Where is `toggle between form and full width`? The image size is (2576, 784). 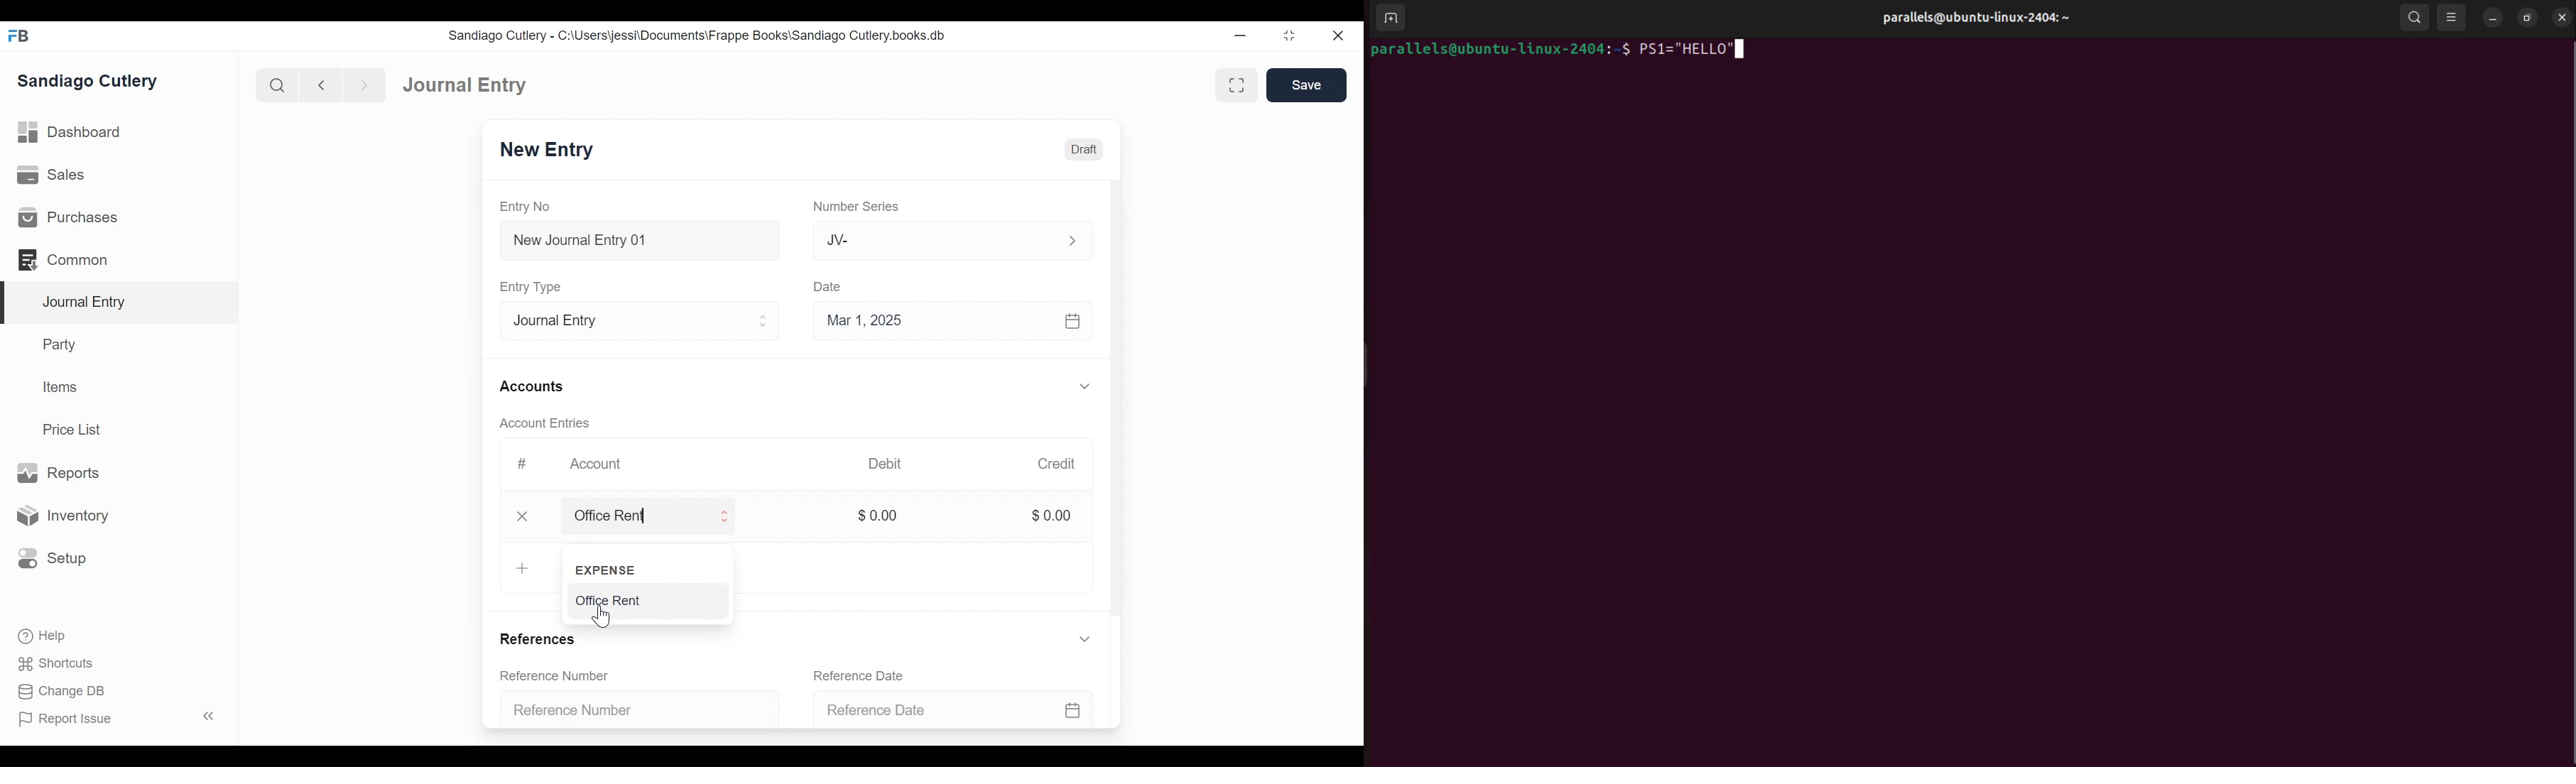 toggle between form and full width is located at coordinates (1239, 86).